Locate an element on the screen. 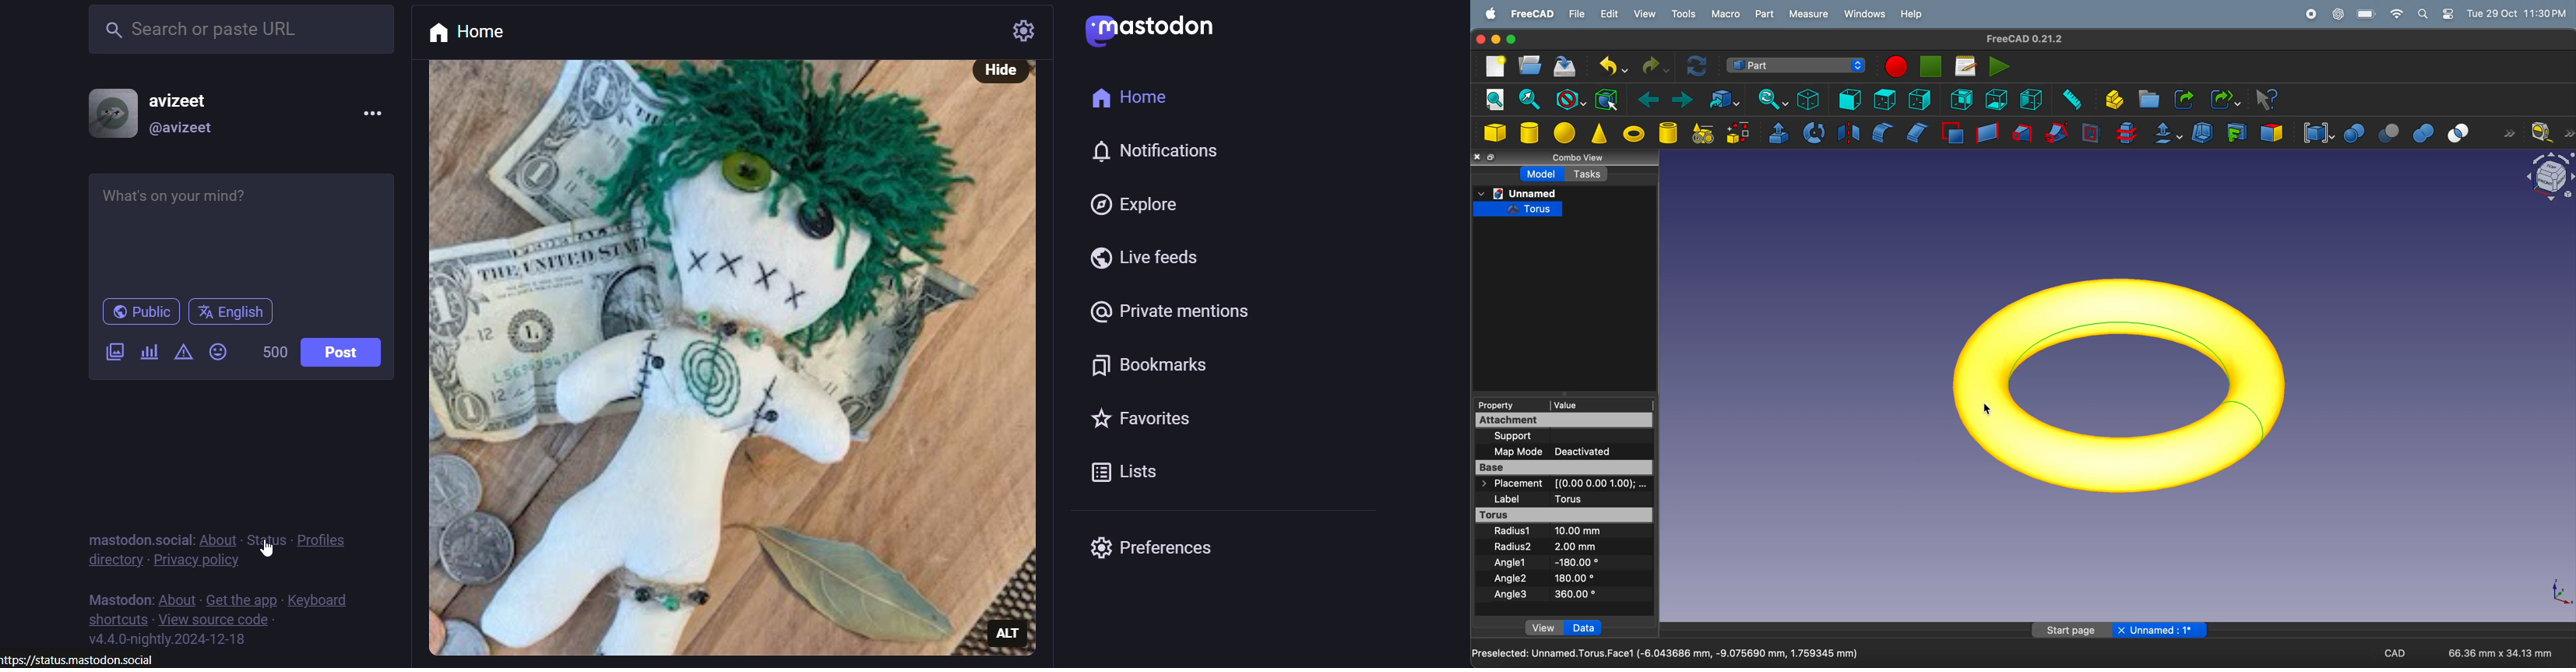 The width and height of the screenshot is (2576, 672). Start page is located at coordinates (2068, 630).